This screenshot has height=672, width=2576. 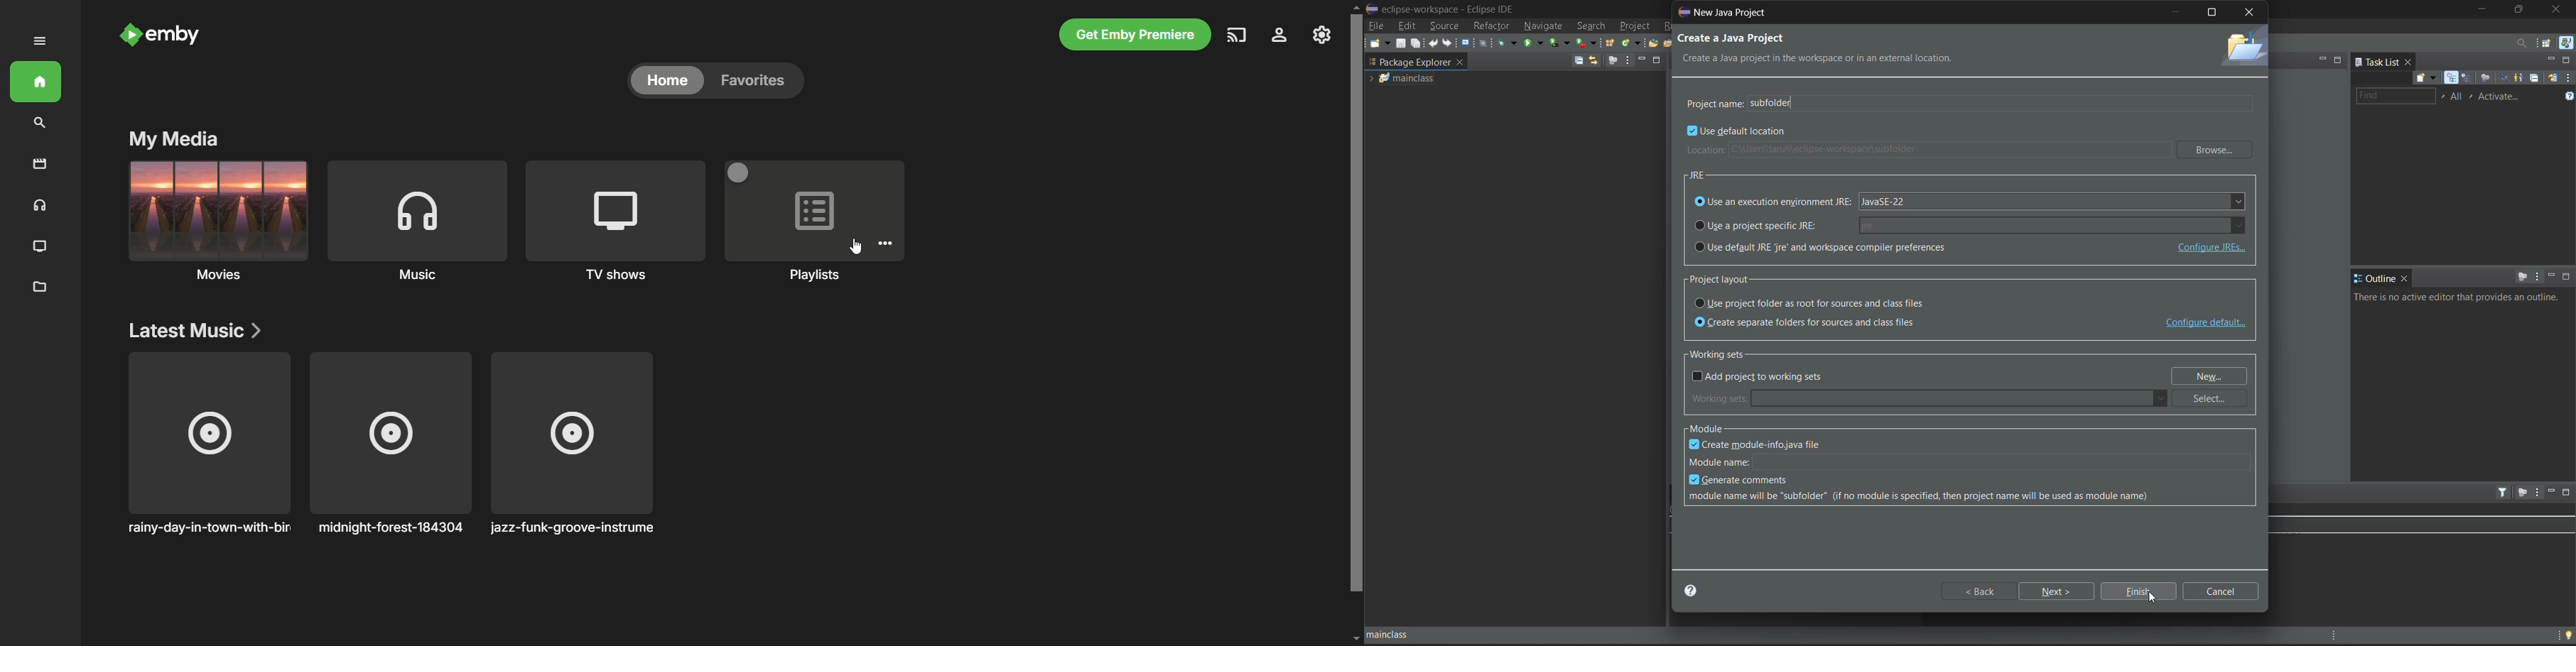 What do you see at coordinates (1738, 132) in the screenshot?
I see `use default location` at bounding box center [1738, 132].